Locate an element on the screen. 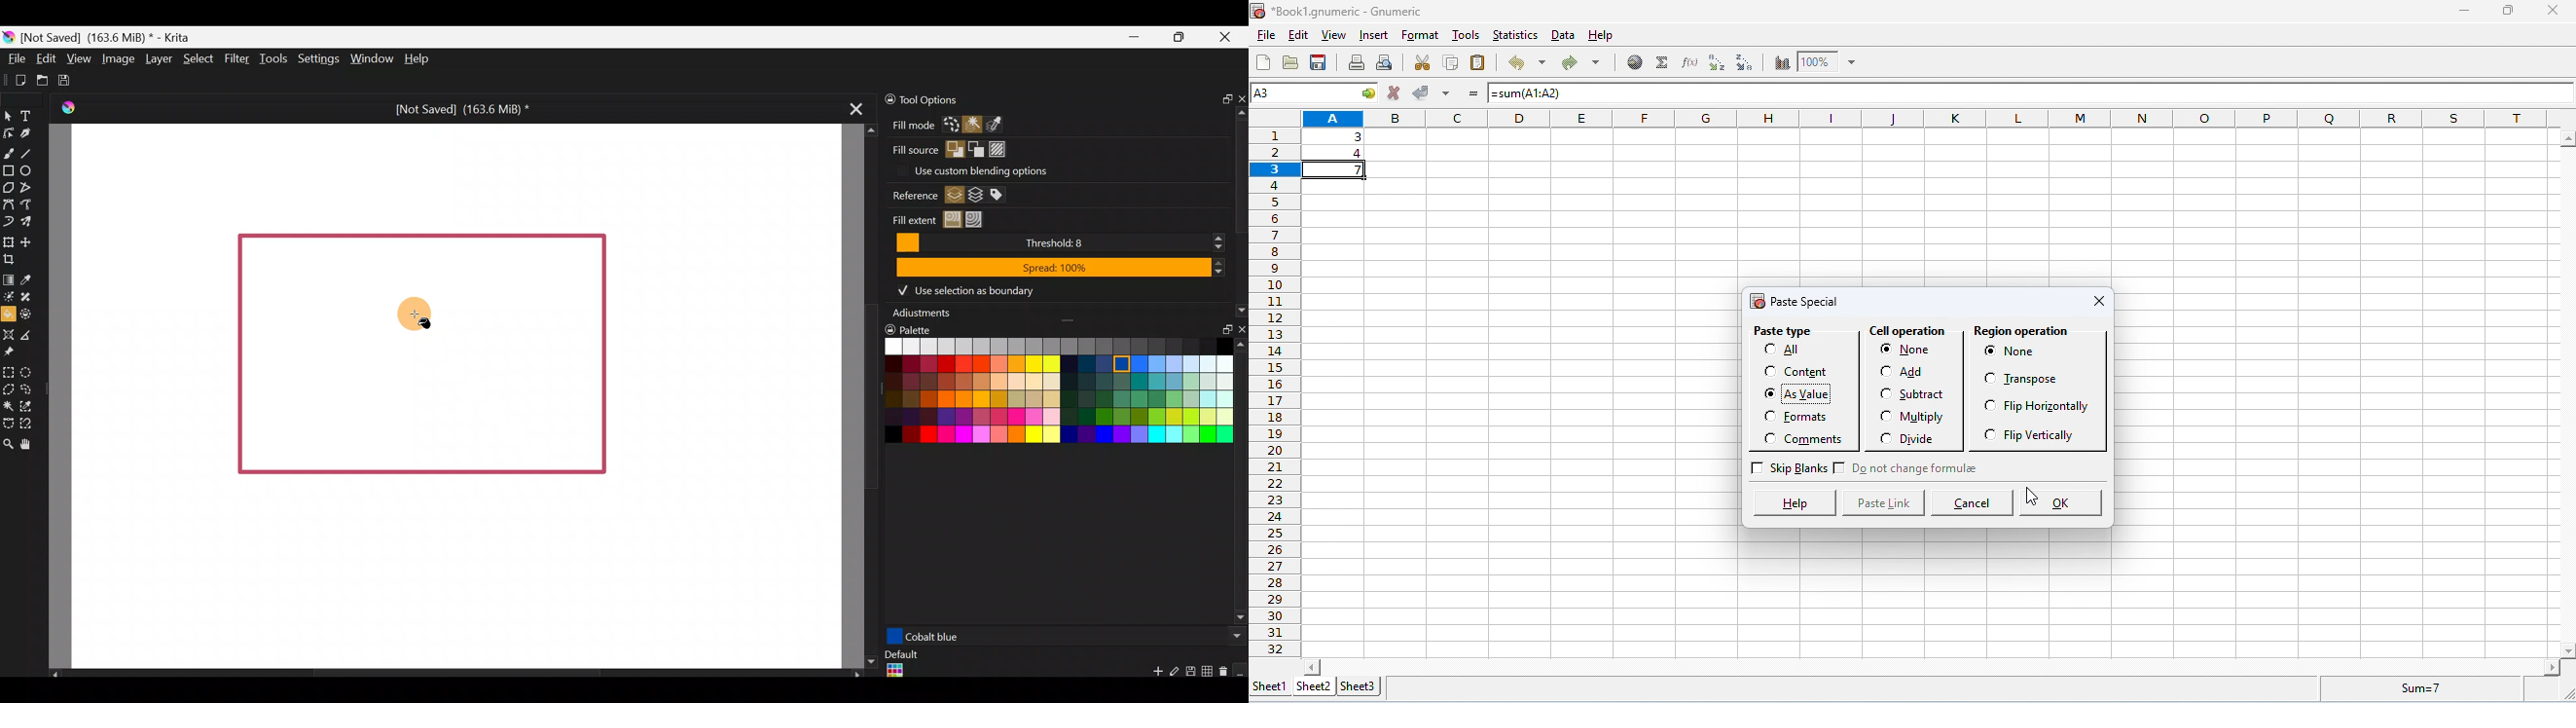 This screenshot has height=728, width=2576. Spread is located at coordinates (1059, 266).